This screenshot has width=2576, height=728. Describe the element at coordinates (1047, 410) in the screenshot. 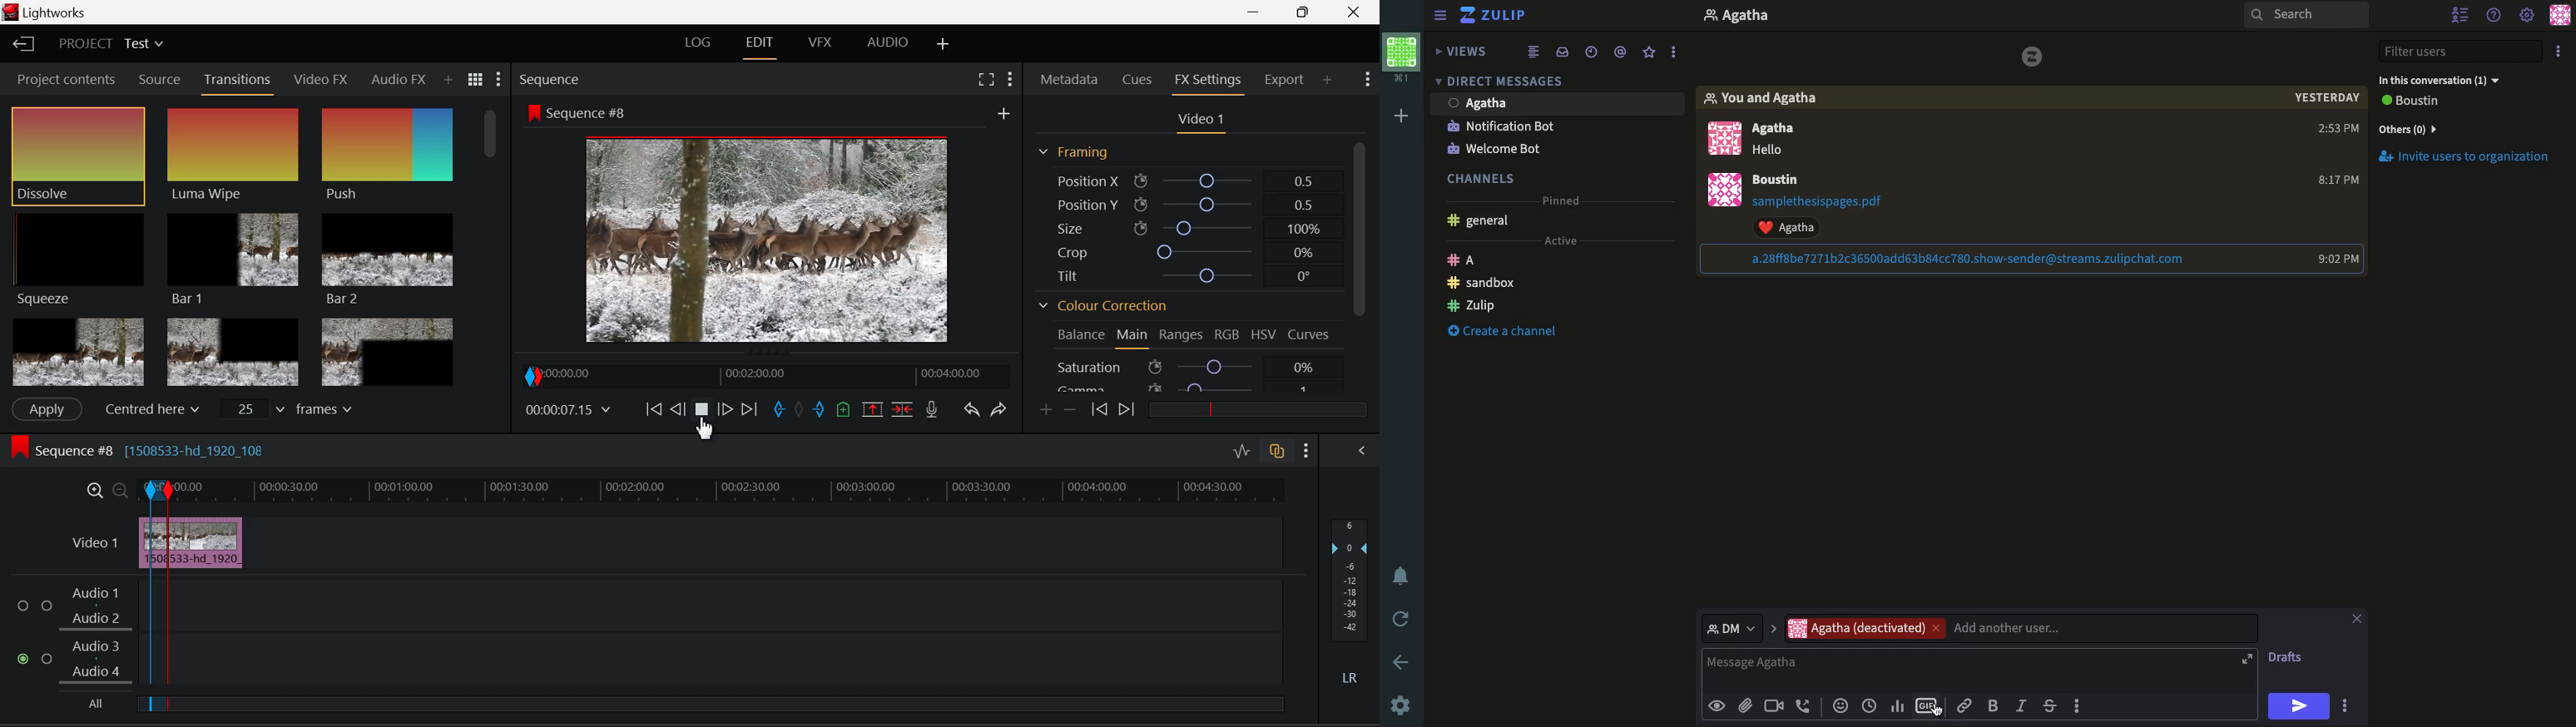

I see `Add keyframes` at that location.